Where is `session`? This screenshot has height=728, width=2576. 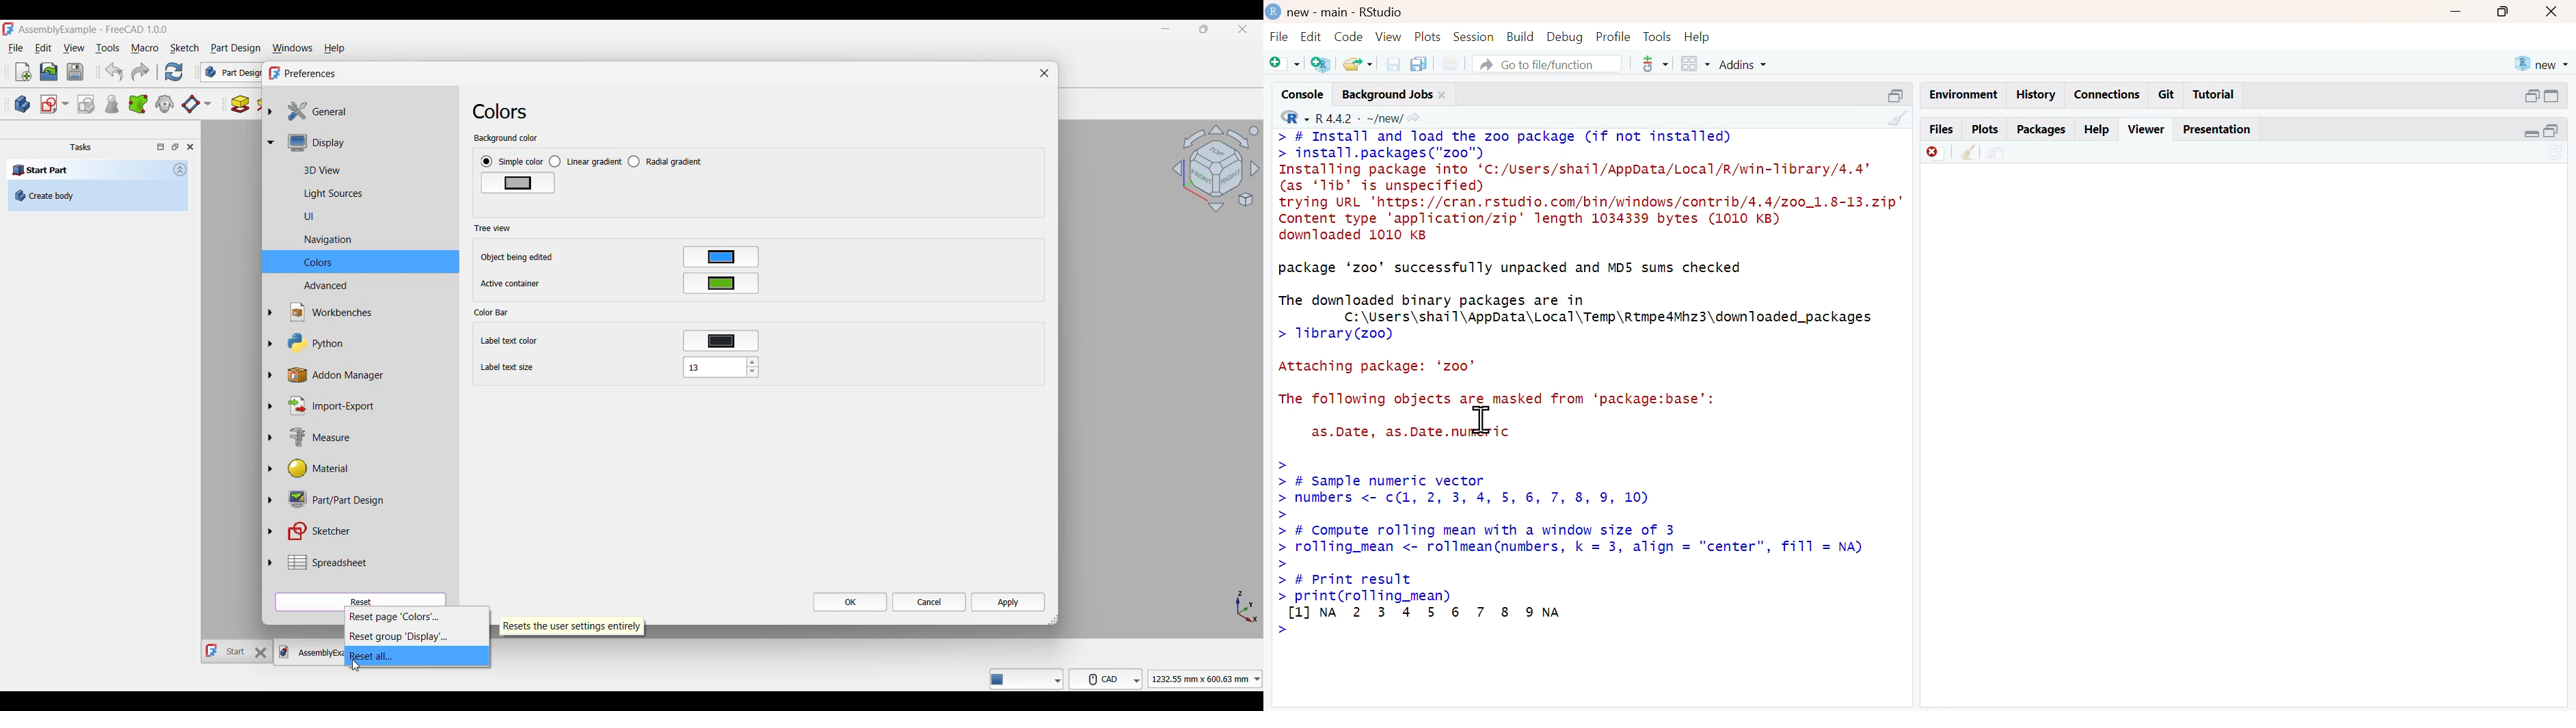
session is located at coordinates (1475, 36).